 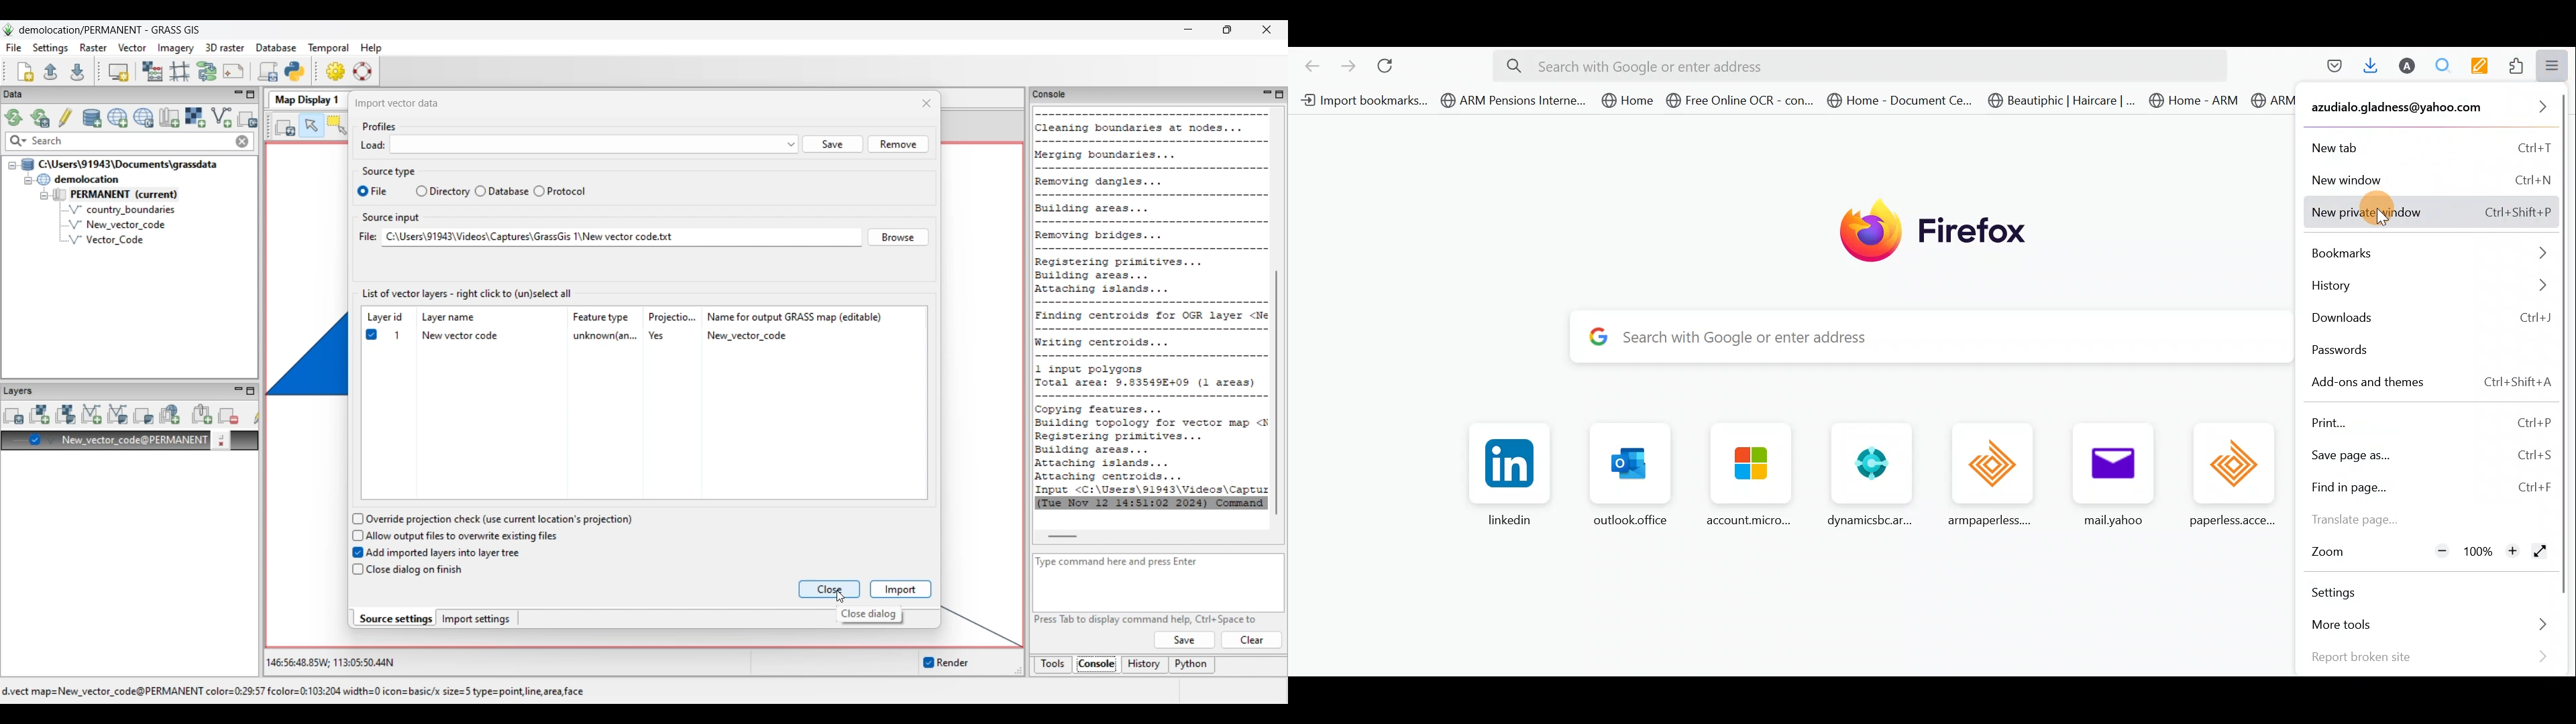 What do you see at coordinates (2512, 552) in the screenshot?
I see `Zoom in` at bounding box center [2512, 552].